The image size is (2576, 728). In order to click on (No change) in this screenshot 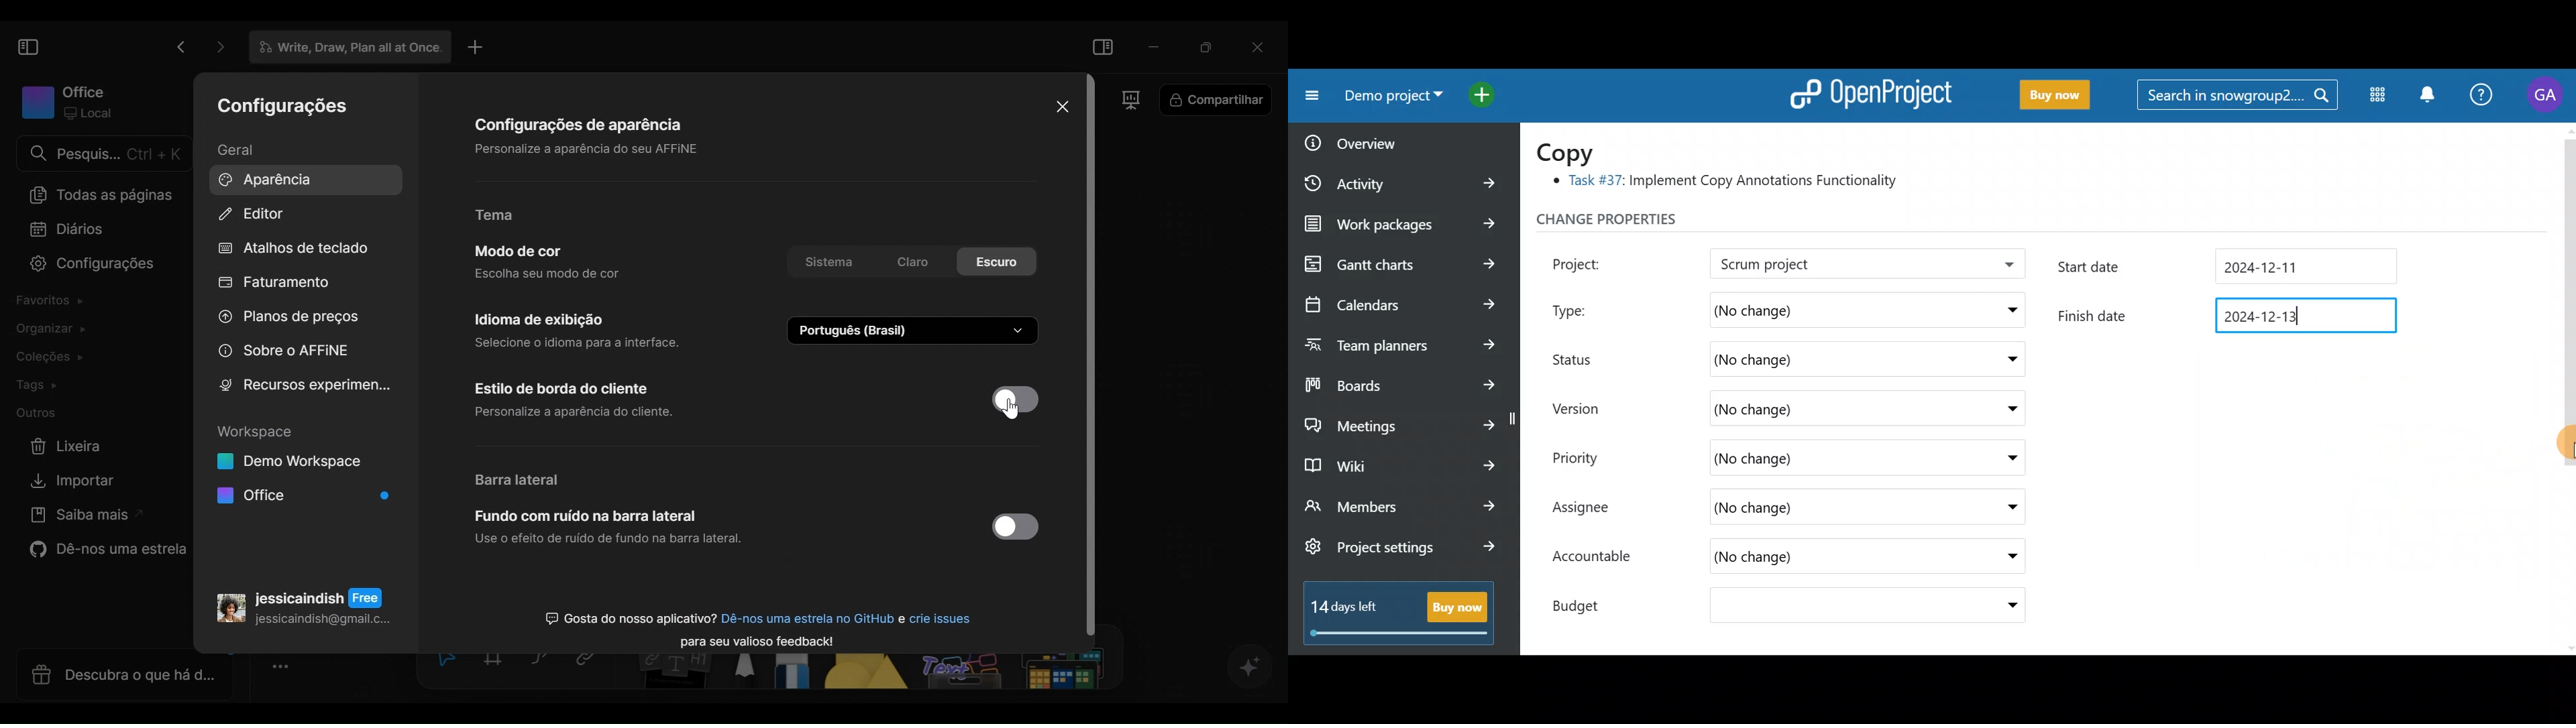, I will do `click(1819, 308)`.